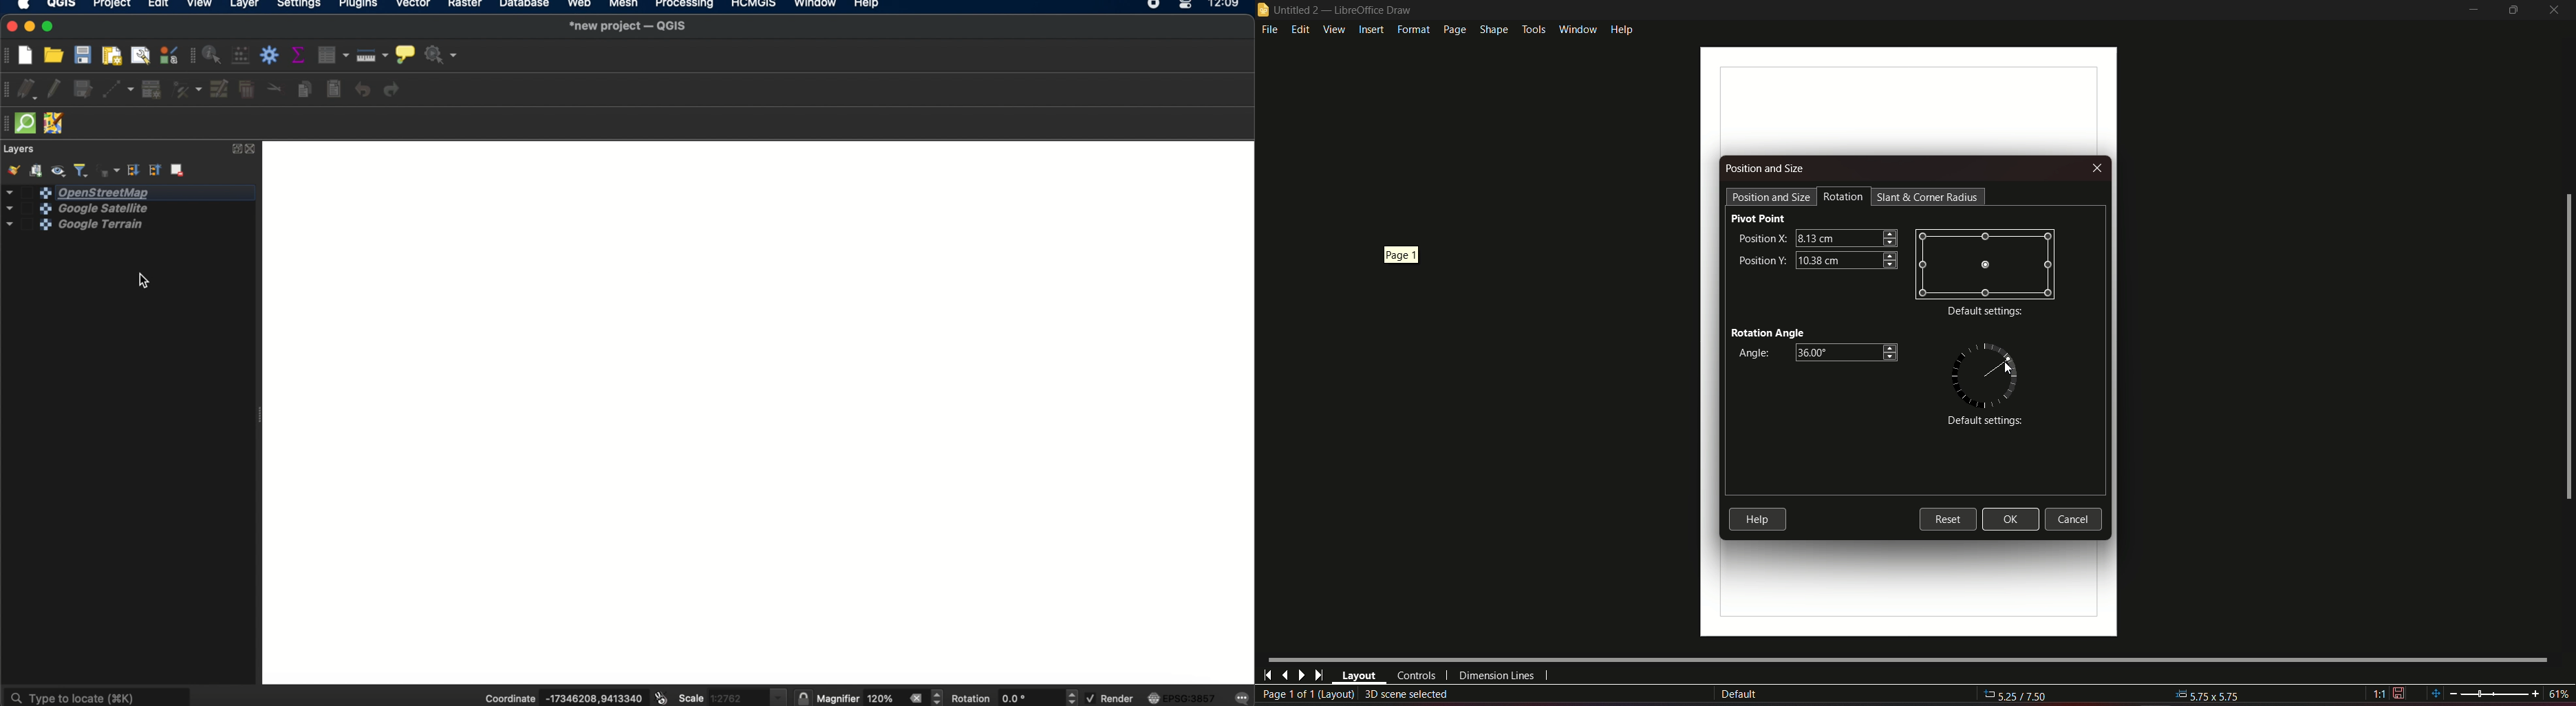  What do you see at coordinates (1846, 237) in the screenshot?
I see `textbox` at bounding box center [1846, 237].